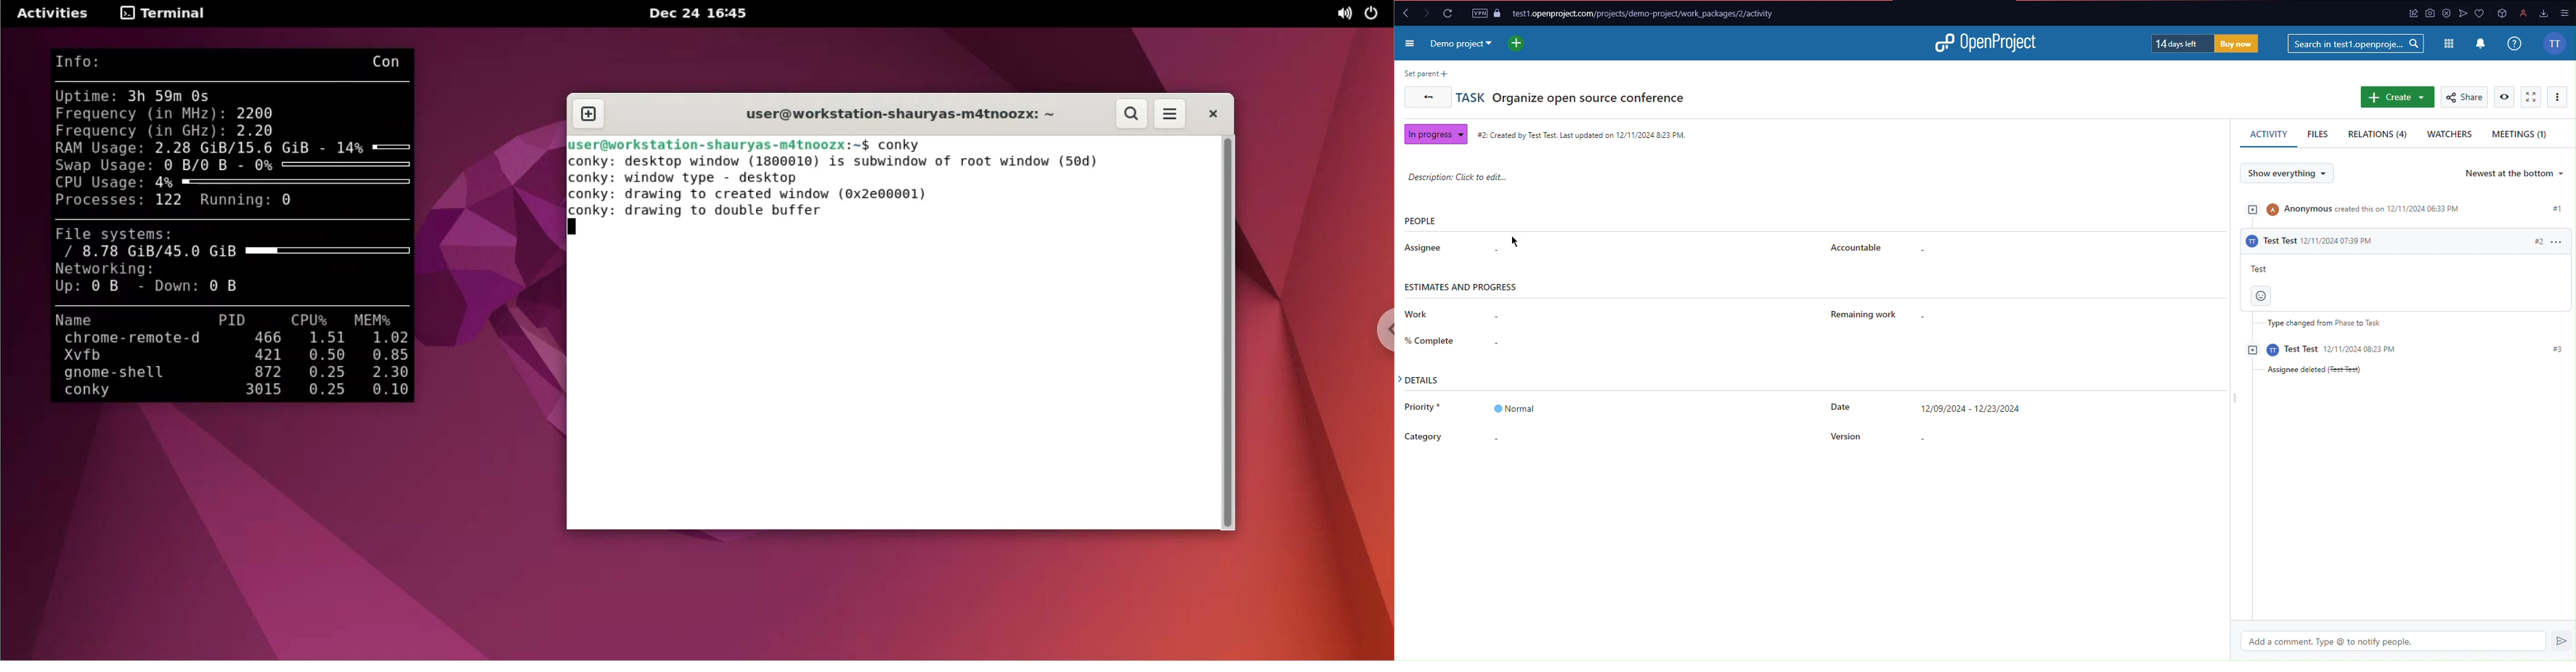  Describe the element at coordinates (2460, 13) in the screenshot. I see `app icon` at that location.